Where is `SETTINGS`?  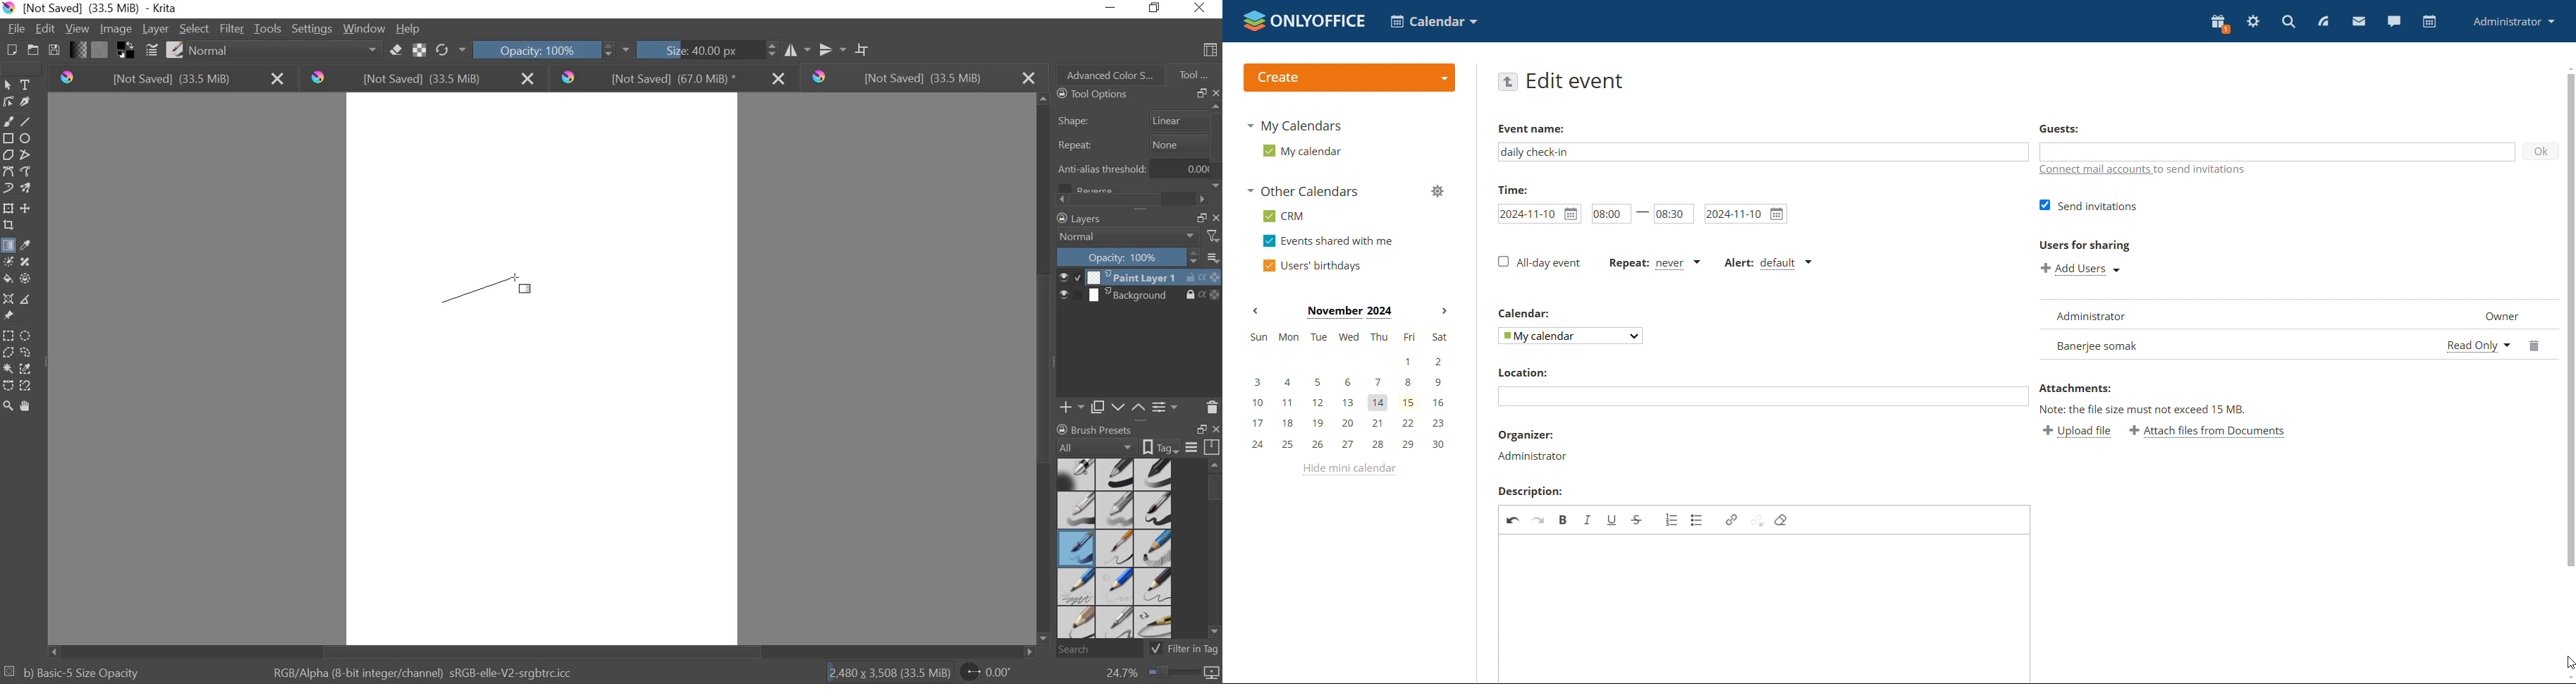 SETTINGS is located at coordinates (311, 28).